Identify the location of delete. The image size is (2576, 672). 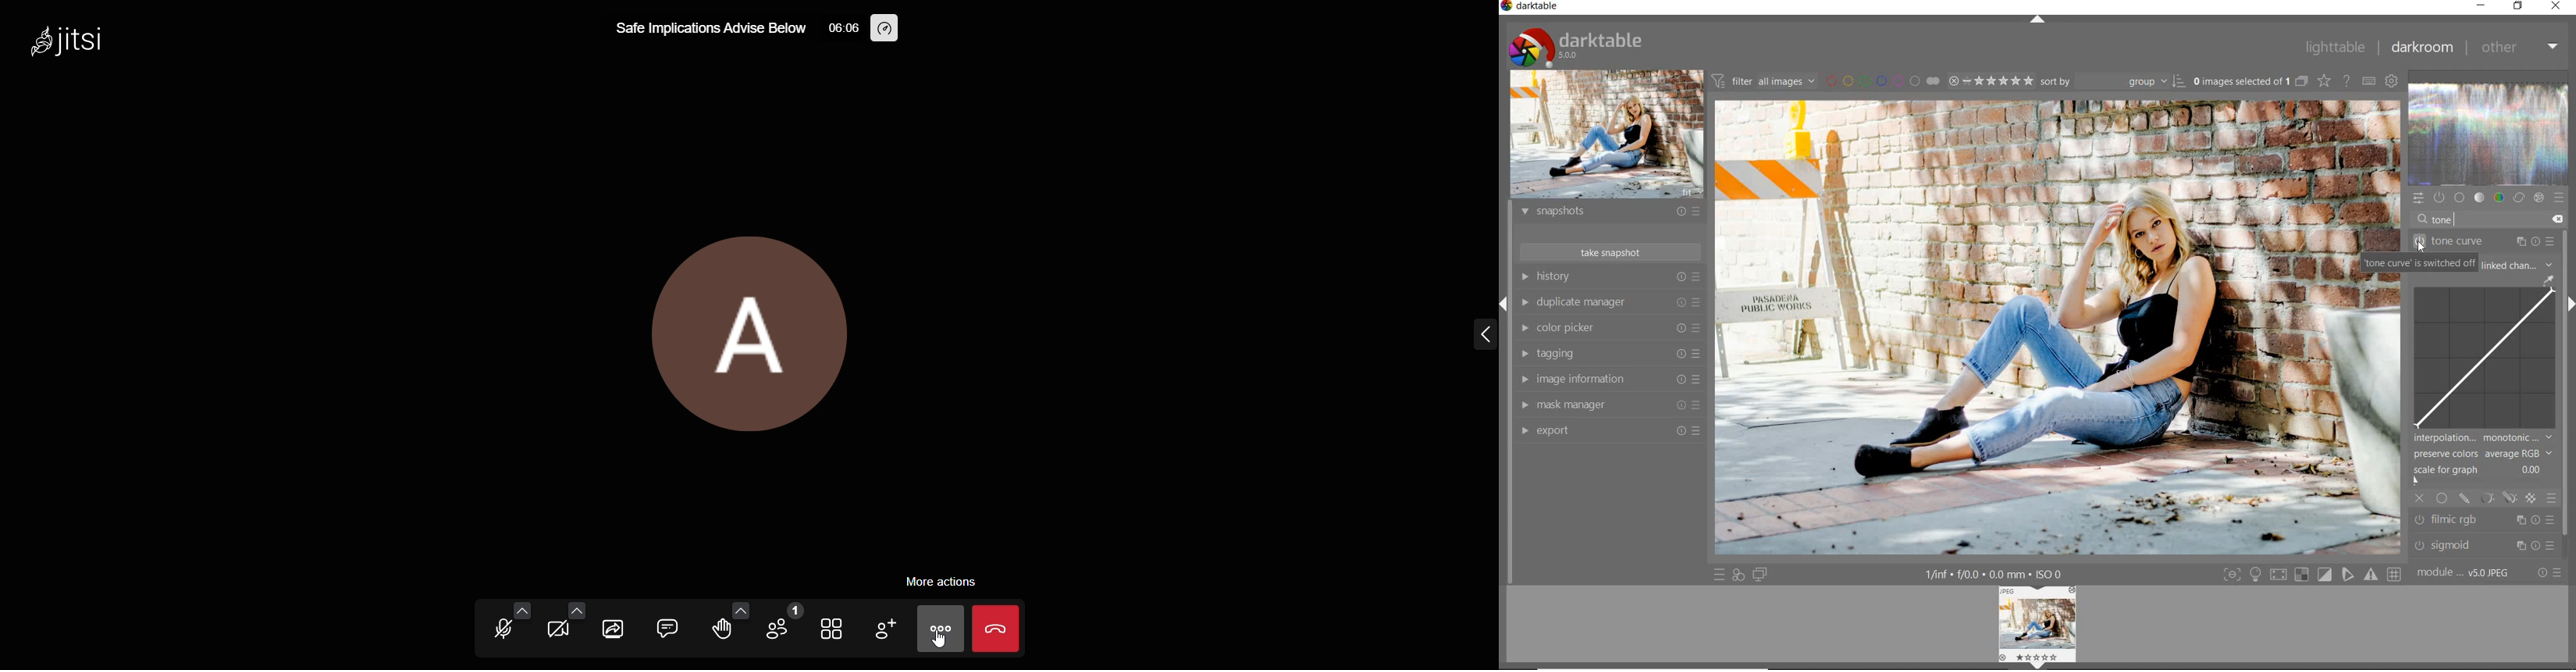
(2558, 218).